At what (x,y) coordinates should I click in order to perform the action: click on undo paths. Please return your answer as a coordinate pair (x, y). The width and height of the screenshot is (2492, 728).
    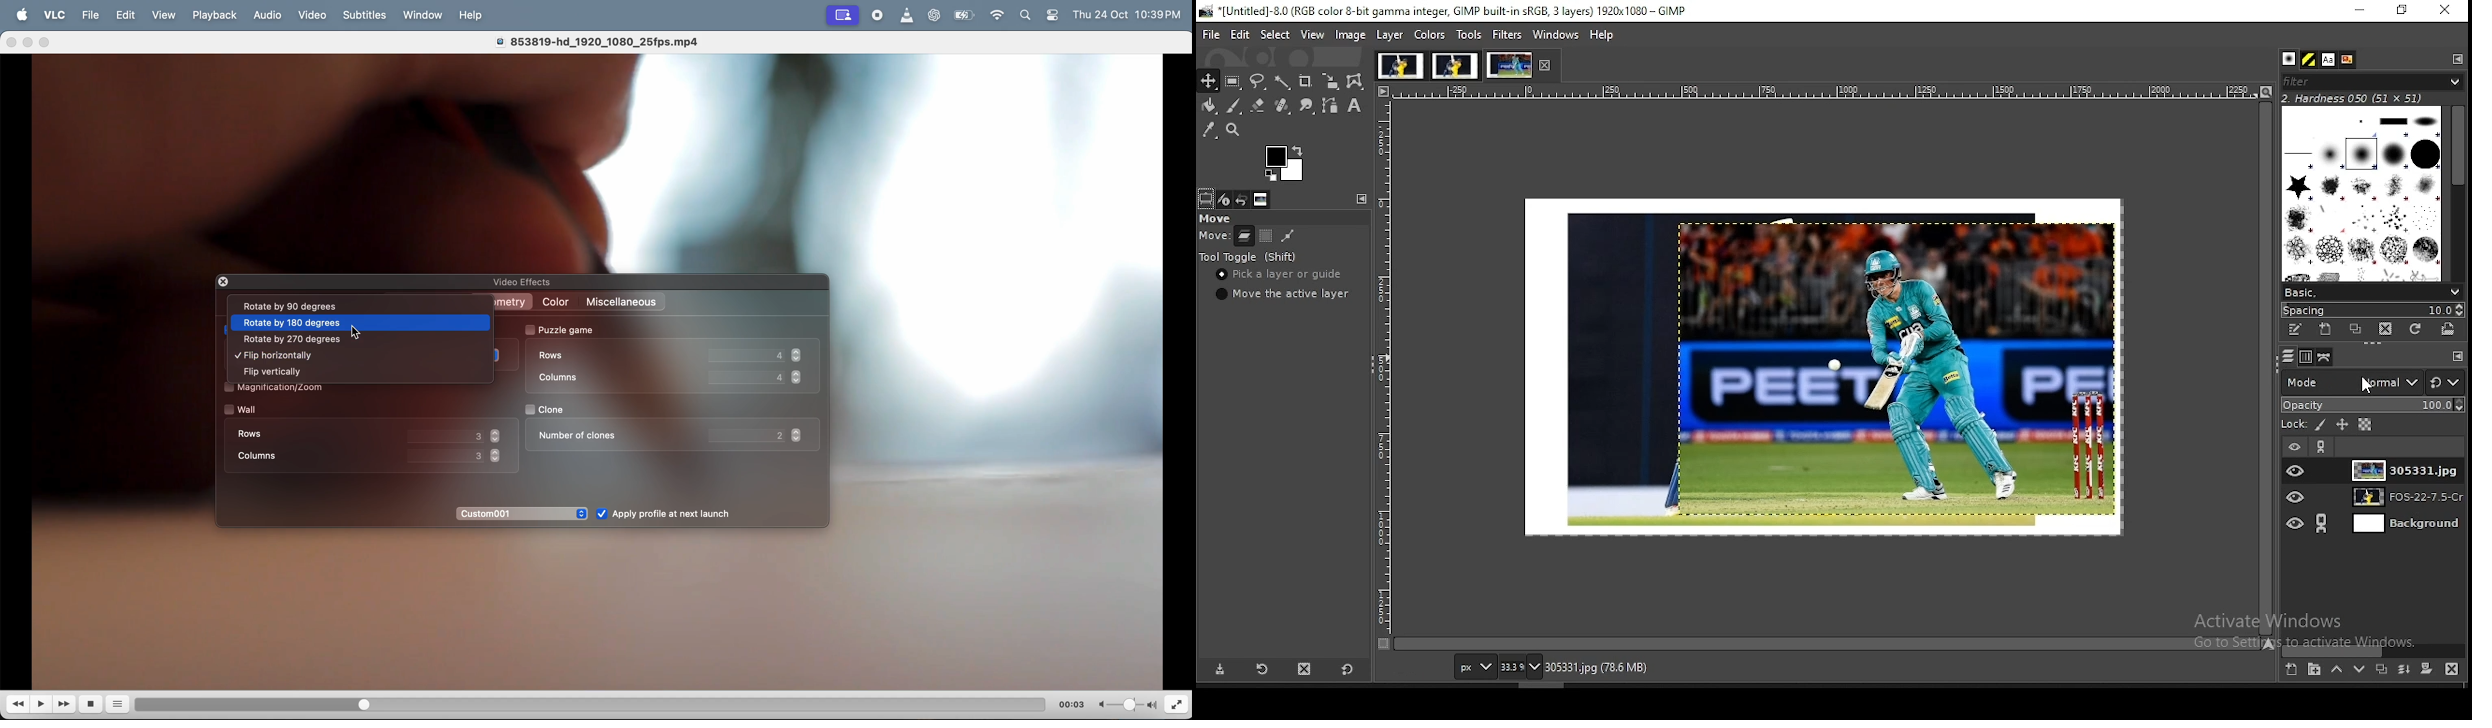
    Looking at the image, I should click on (1288, 235).